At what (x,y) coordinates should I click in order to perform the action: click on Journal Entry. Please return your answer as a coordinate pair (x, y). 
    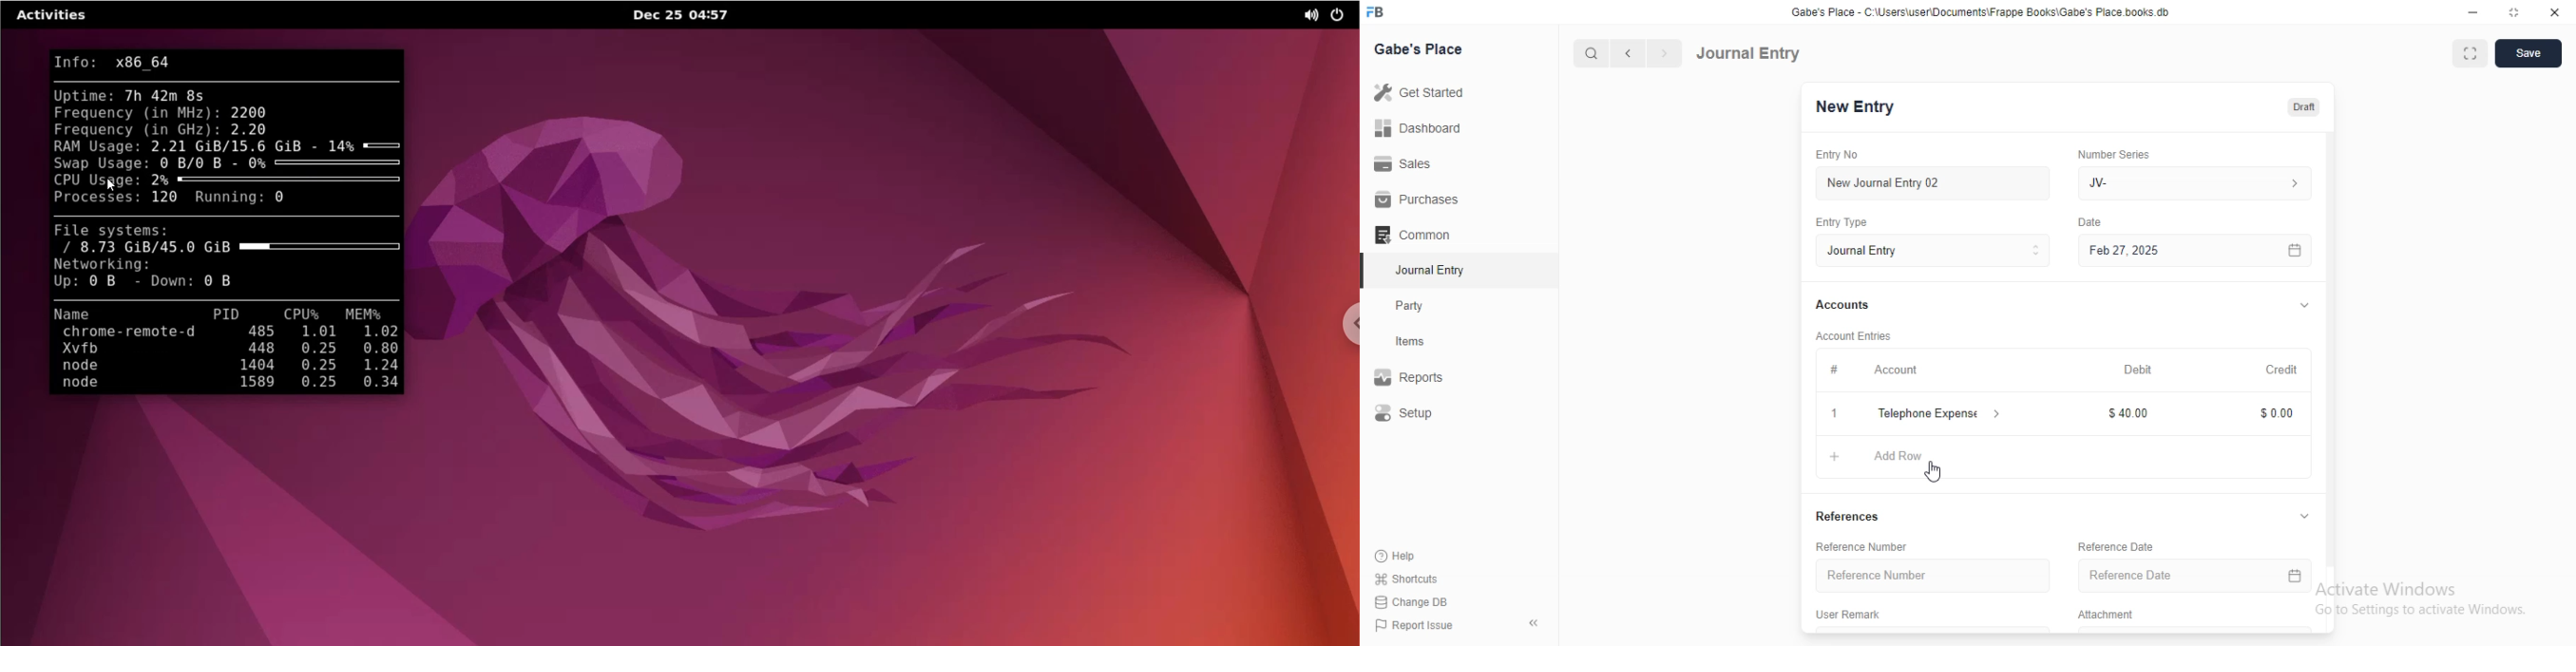
    Looking at the image, I should click on (1426, 270).